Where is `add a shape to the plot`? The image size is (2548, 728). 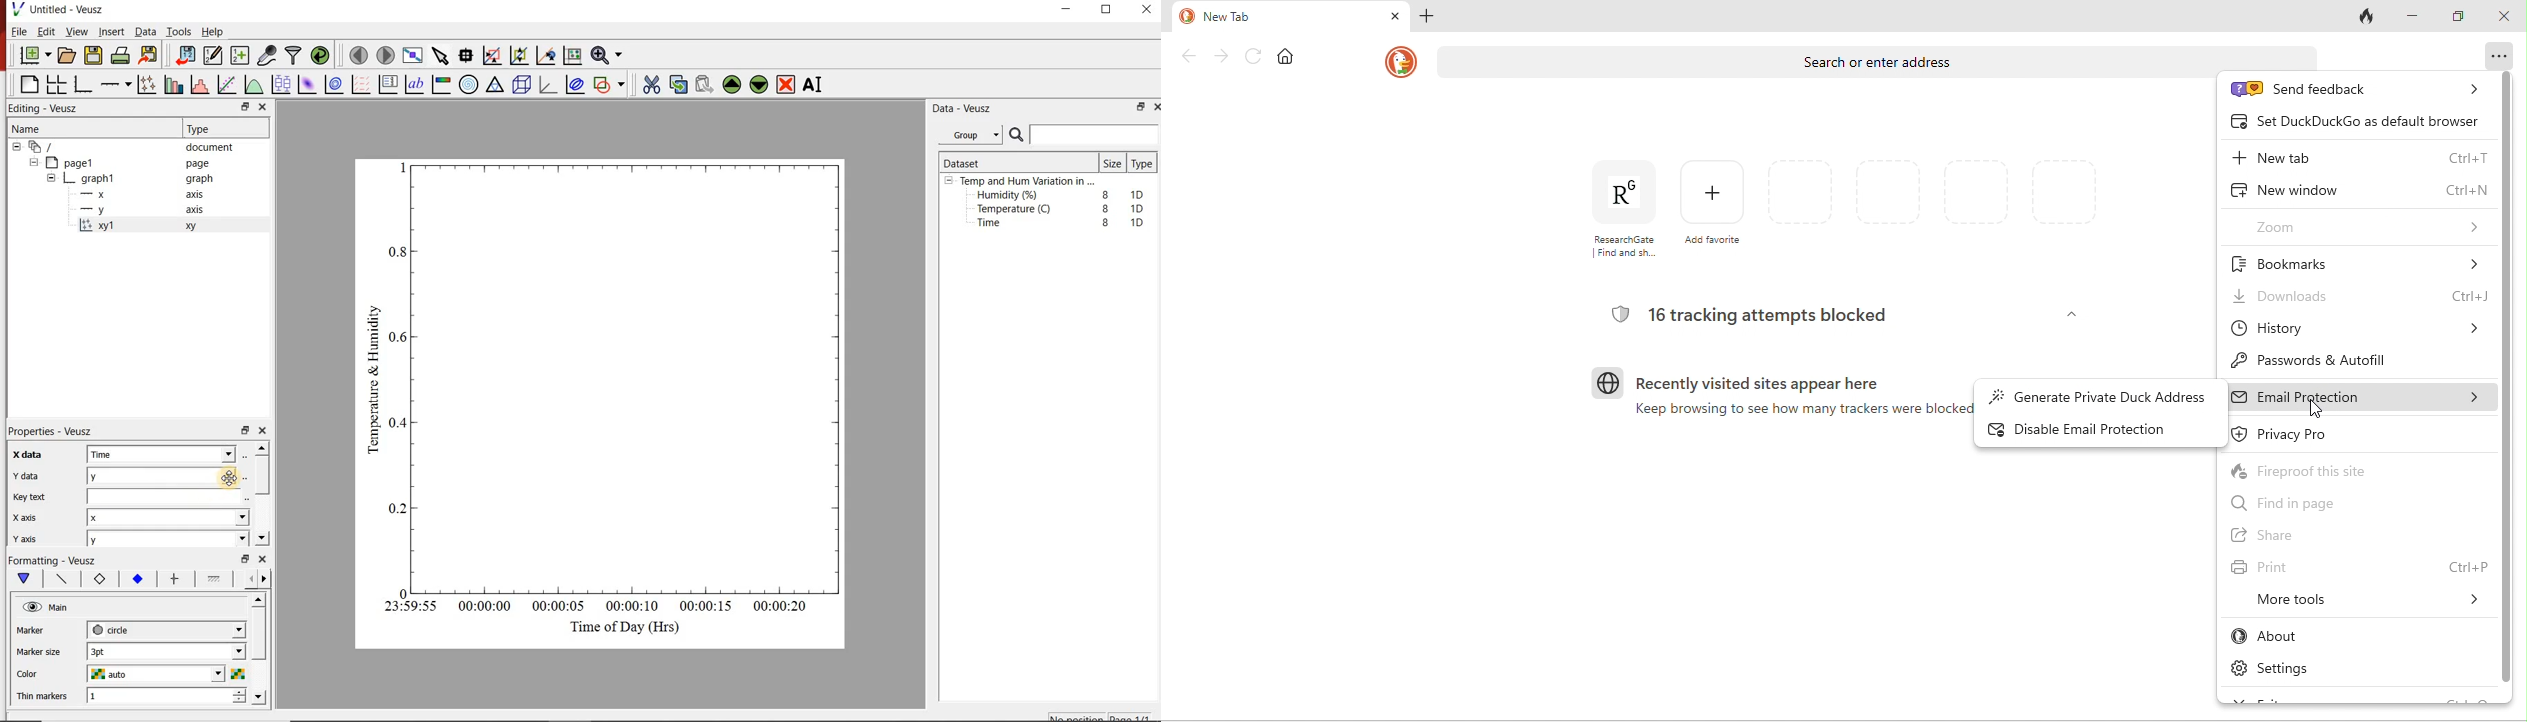
add a shape to the plot is located at coordinates (613, 86).